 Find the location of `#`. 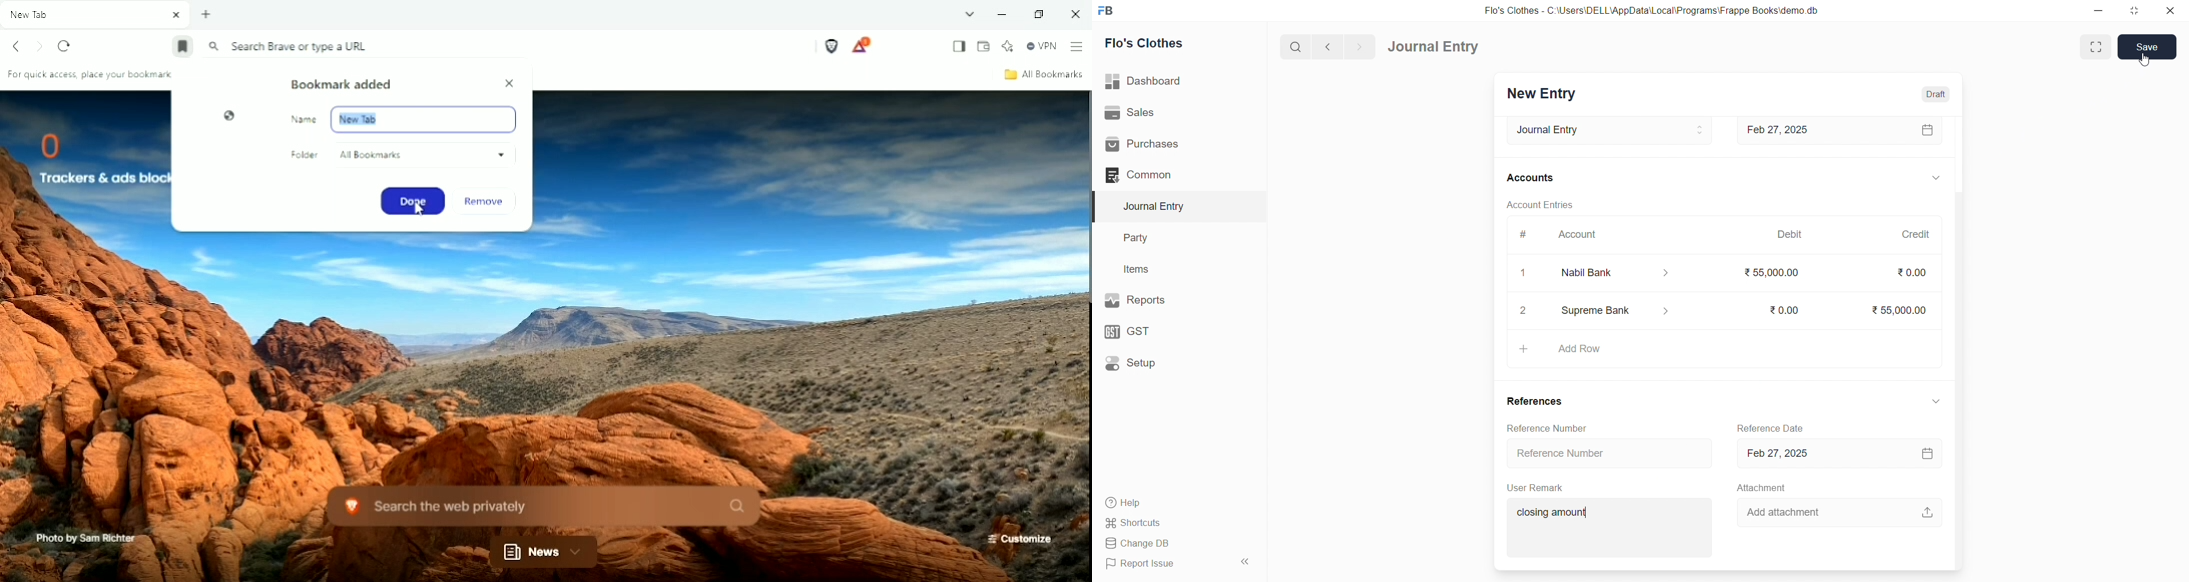

# is located at coordinates (1525, 237).